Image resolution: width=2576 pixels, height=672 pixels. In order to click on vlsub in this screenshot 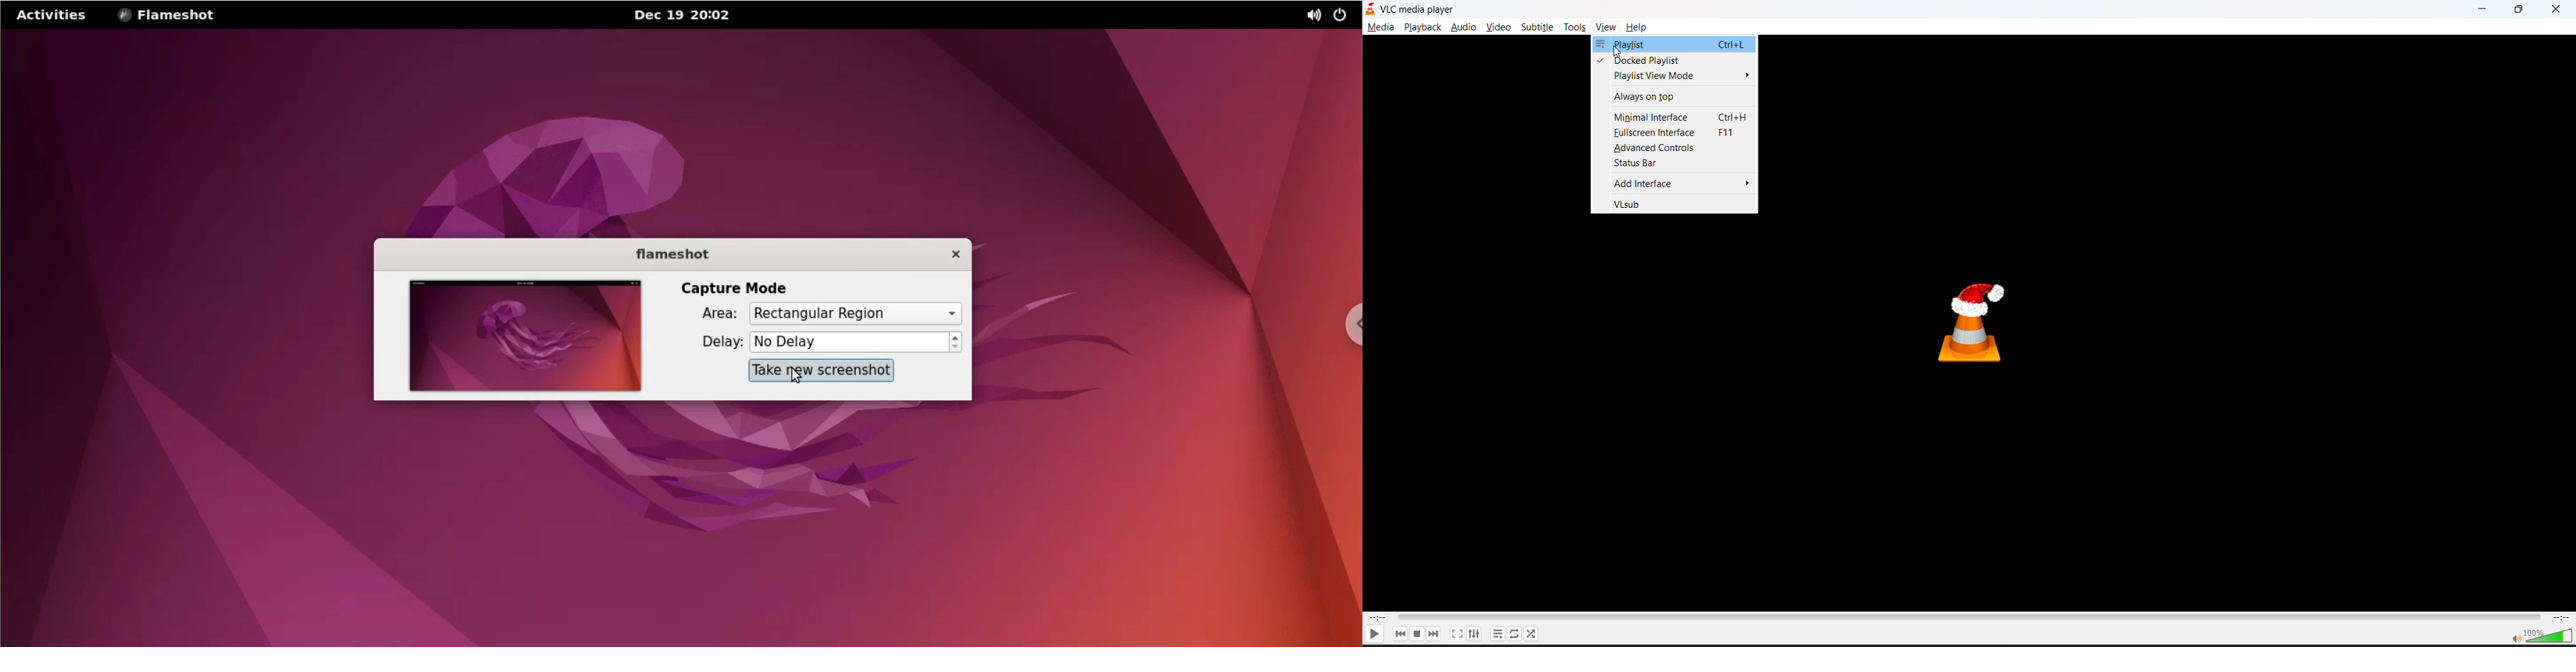, I will do `click(1675, 203)`.